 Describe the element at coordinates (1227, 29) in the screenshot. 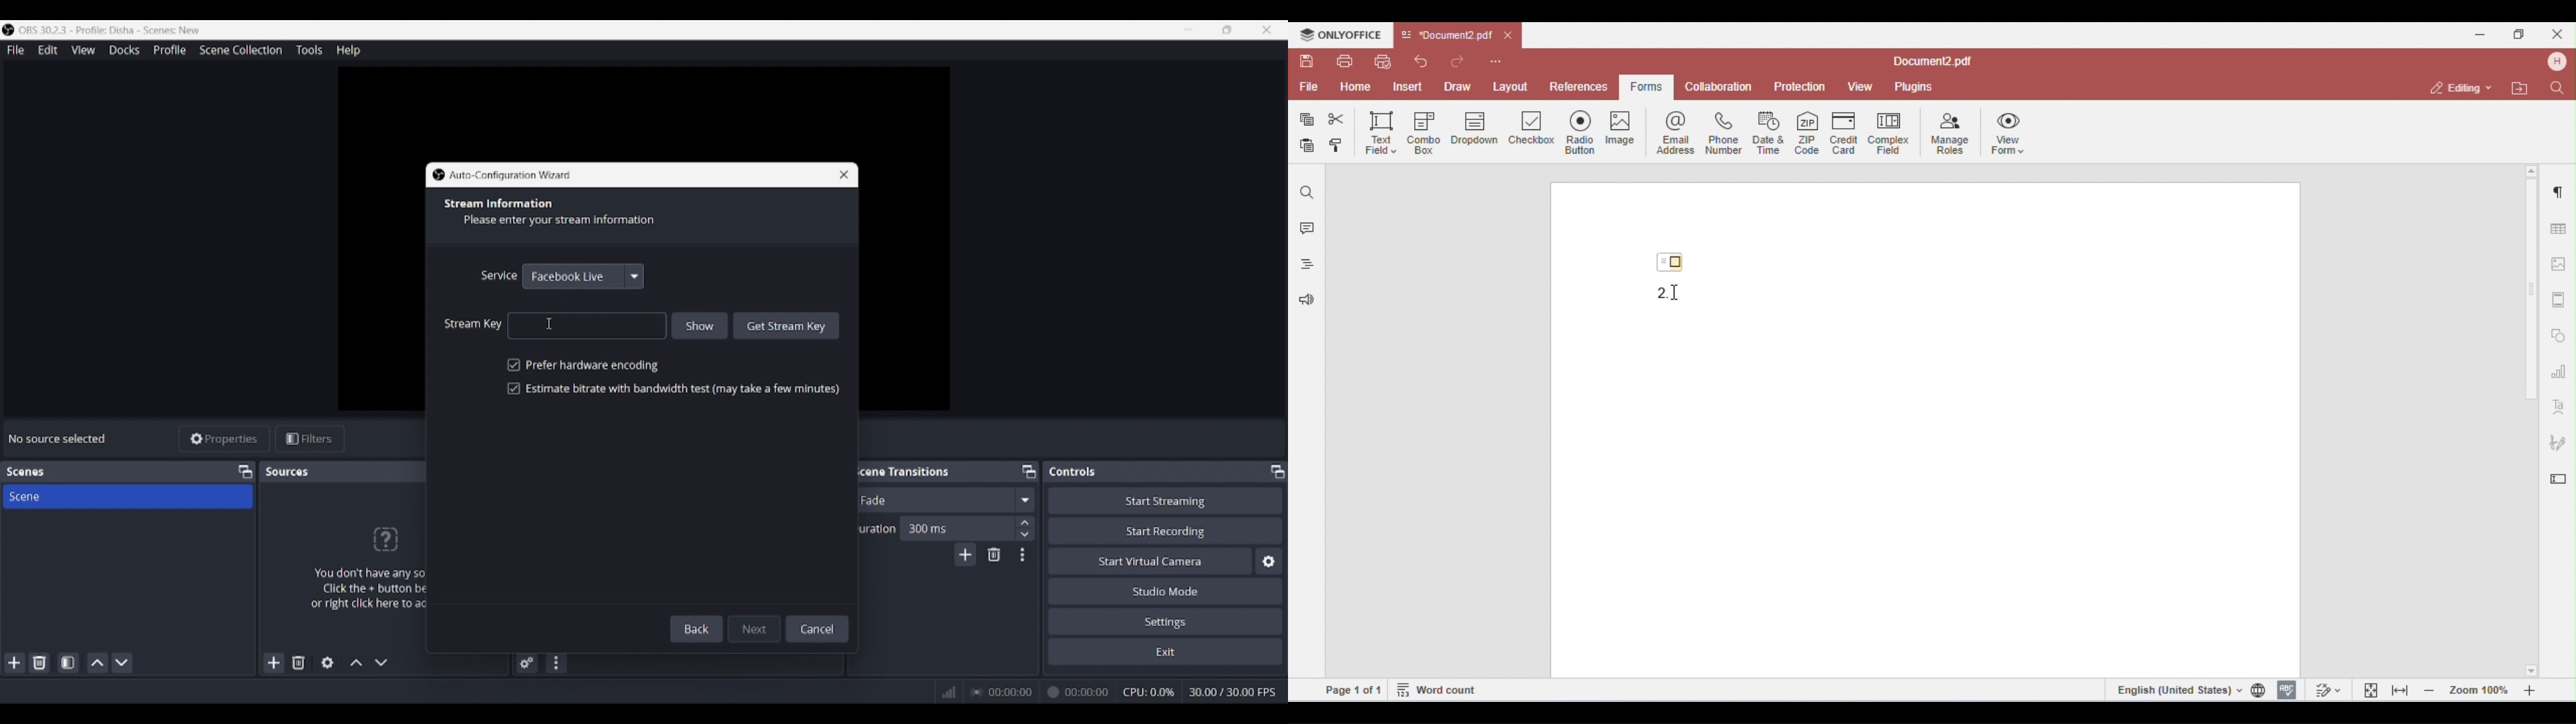

I see `Show interface in a smaller tab` at that location.